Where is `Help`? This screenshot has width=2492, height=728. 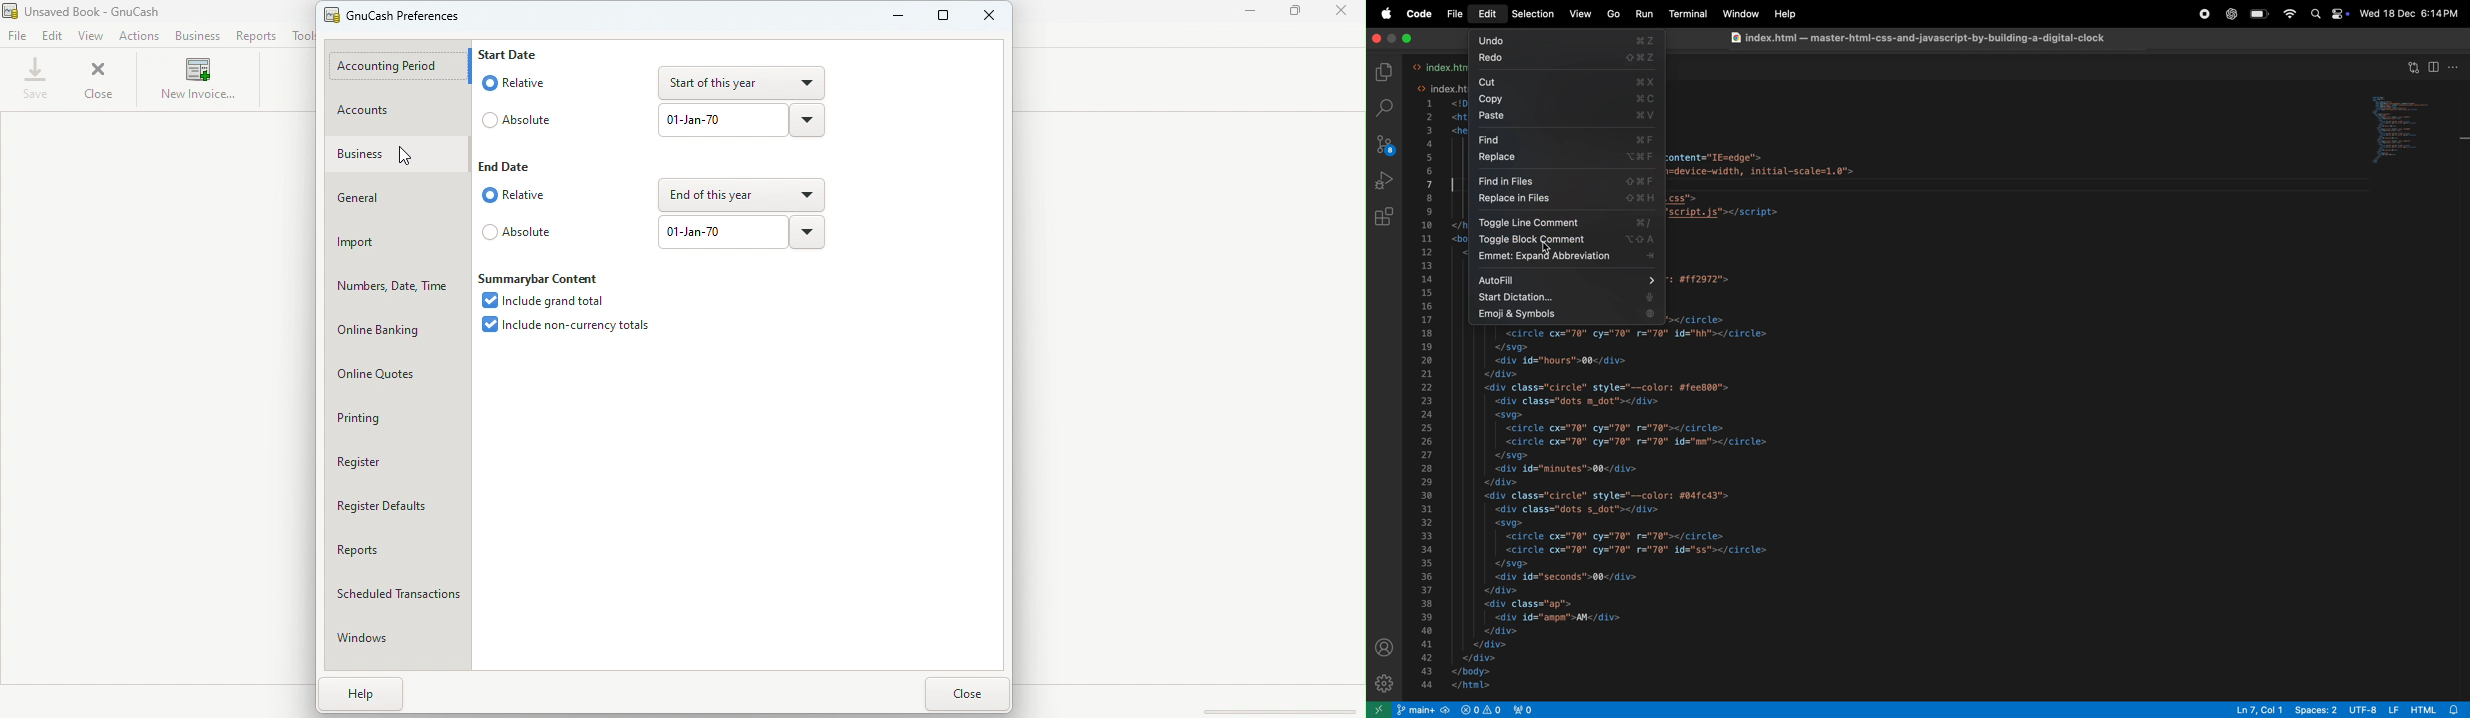 Help is located at coordinates (355, 693).